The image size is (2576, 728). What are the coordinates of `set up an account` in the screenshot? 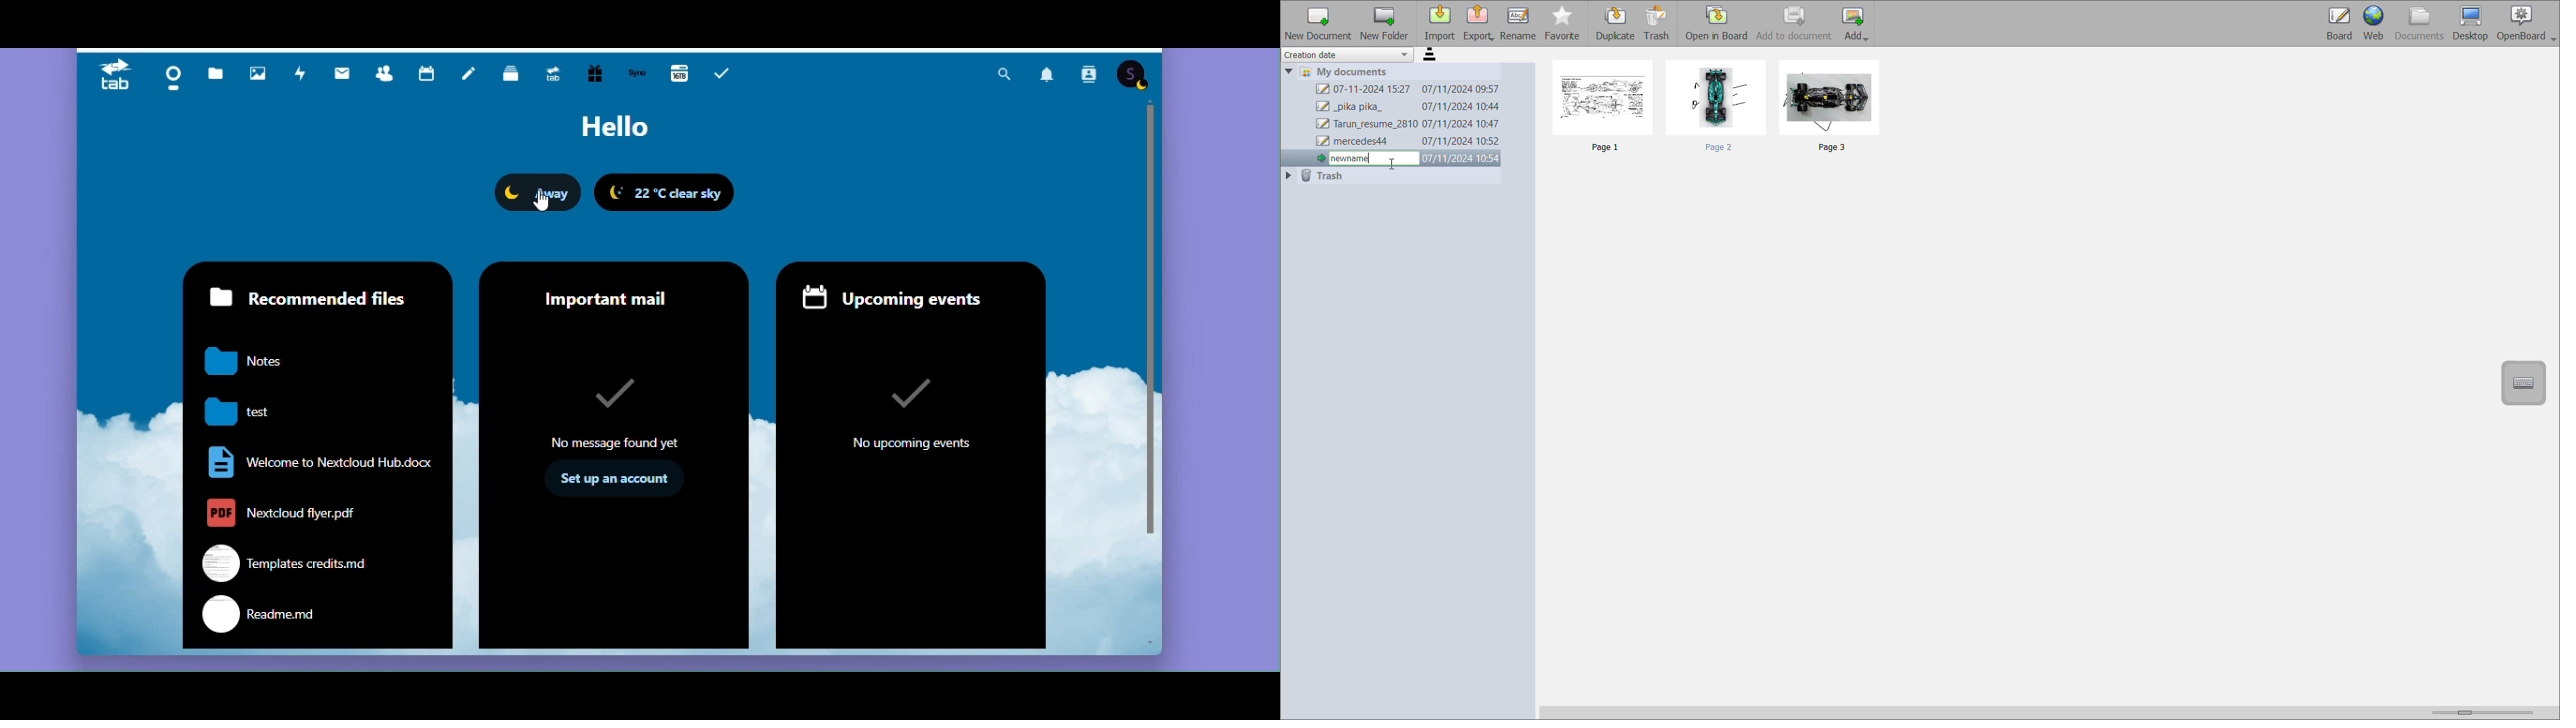 It's located at (619, 479).